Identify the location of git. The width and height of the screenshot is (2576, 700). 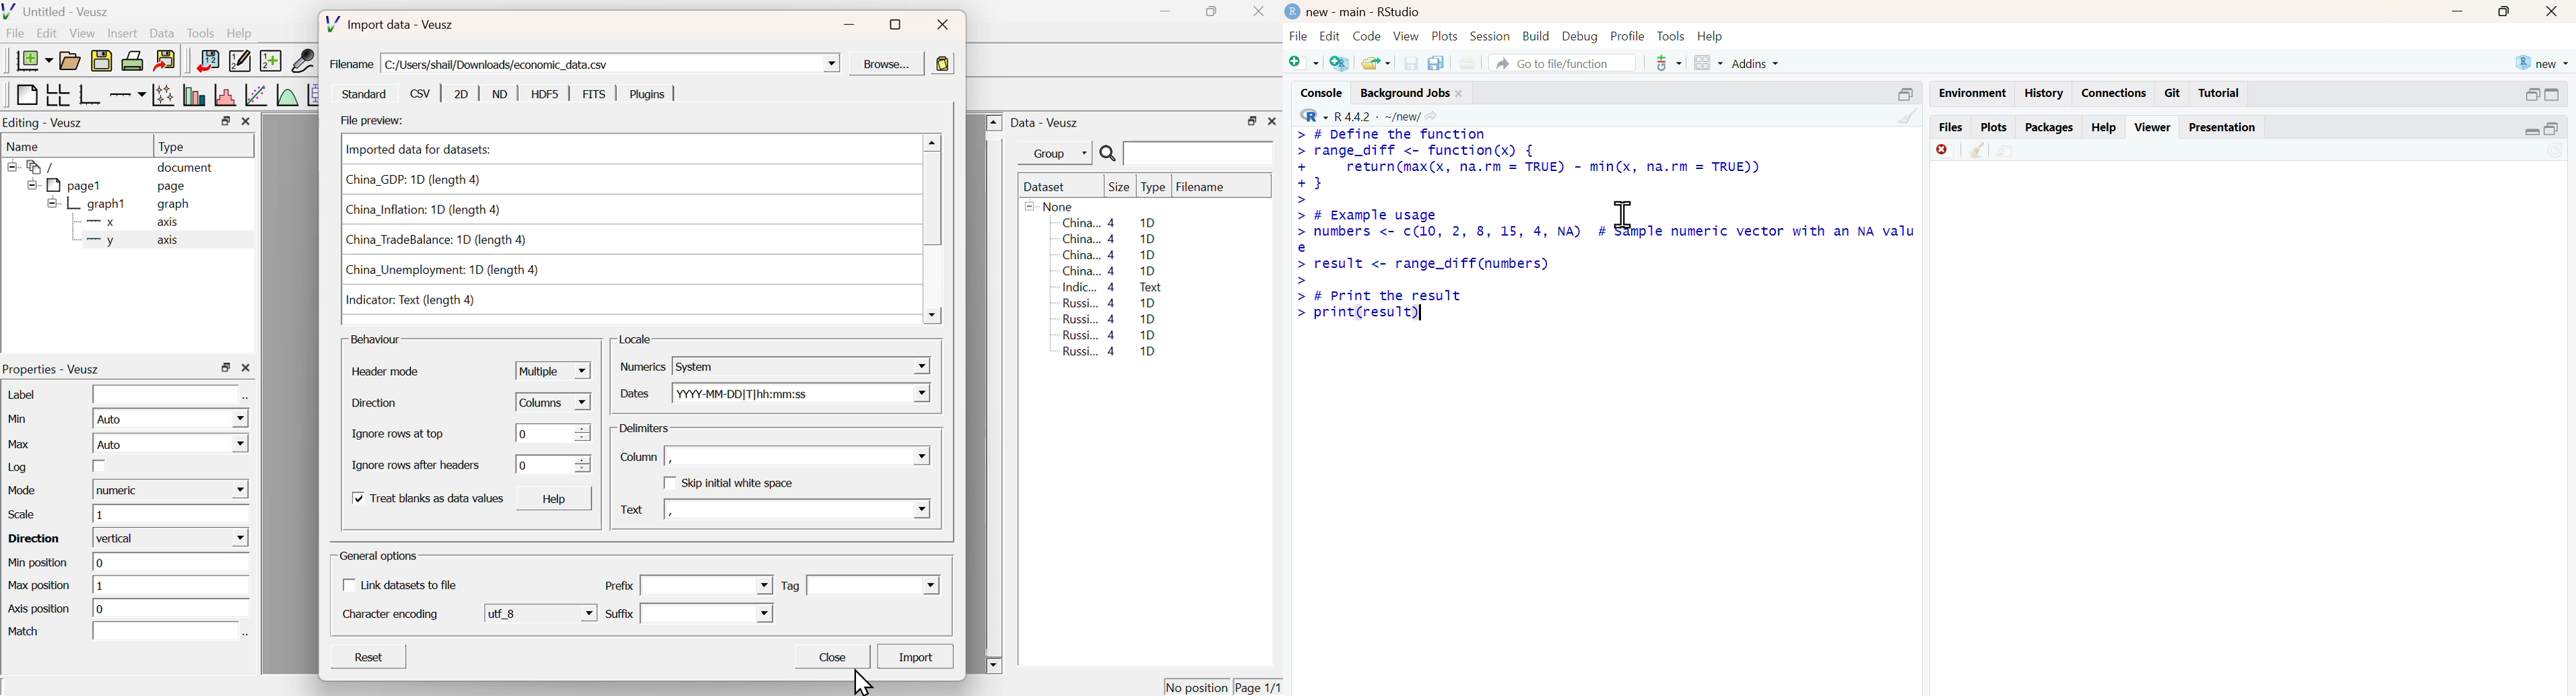
(2173, 93).